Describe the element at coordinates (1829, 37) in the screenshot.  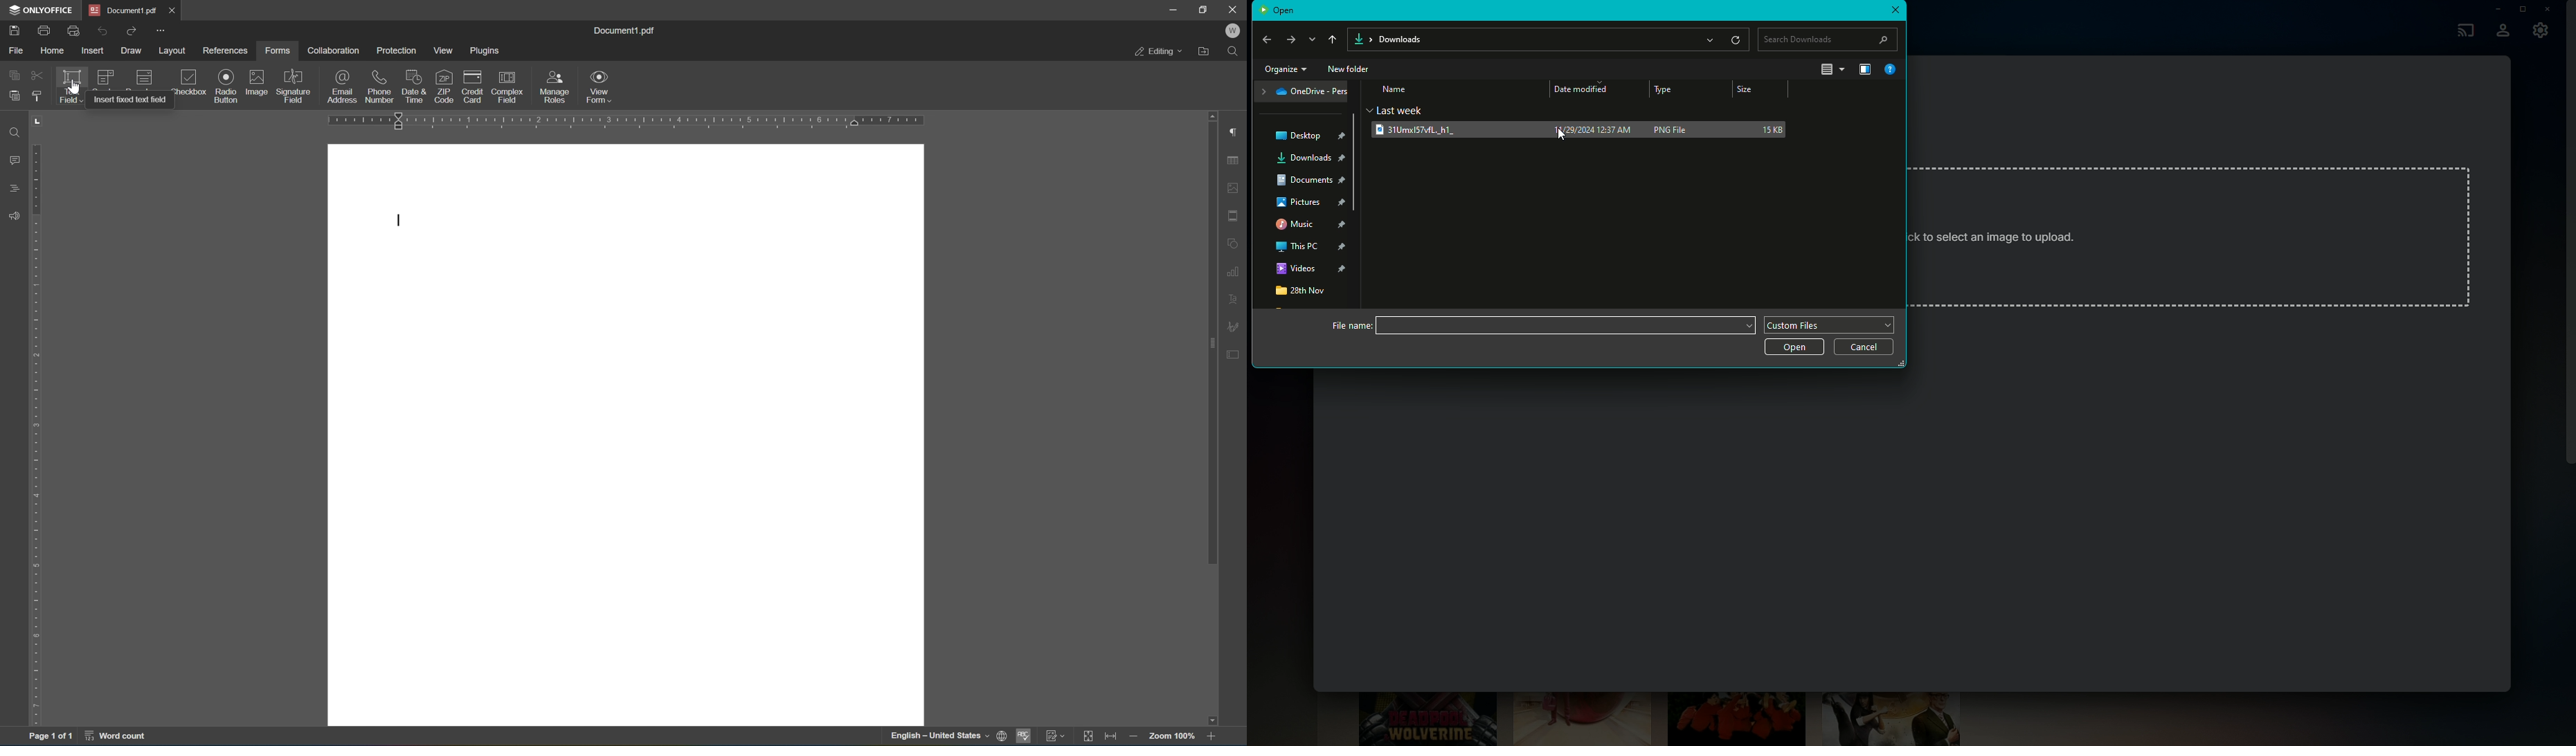
I see `Search` at that location.